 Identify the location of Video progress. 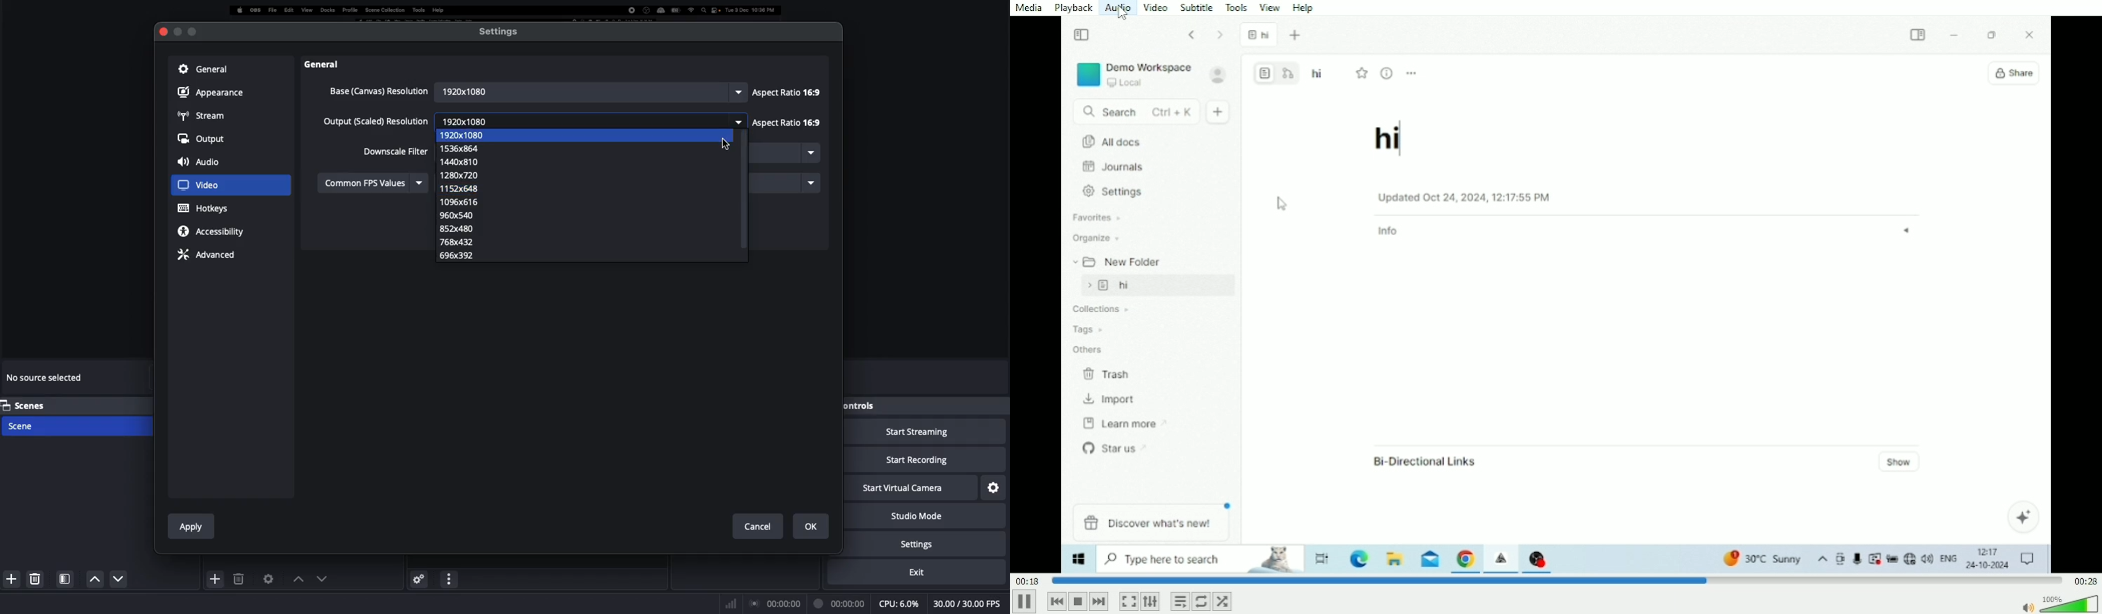
(1557, 580).